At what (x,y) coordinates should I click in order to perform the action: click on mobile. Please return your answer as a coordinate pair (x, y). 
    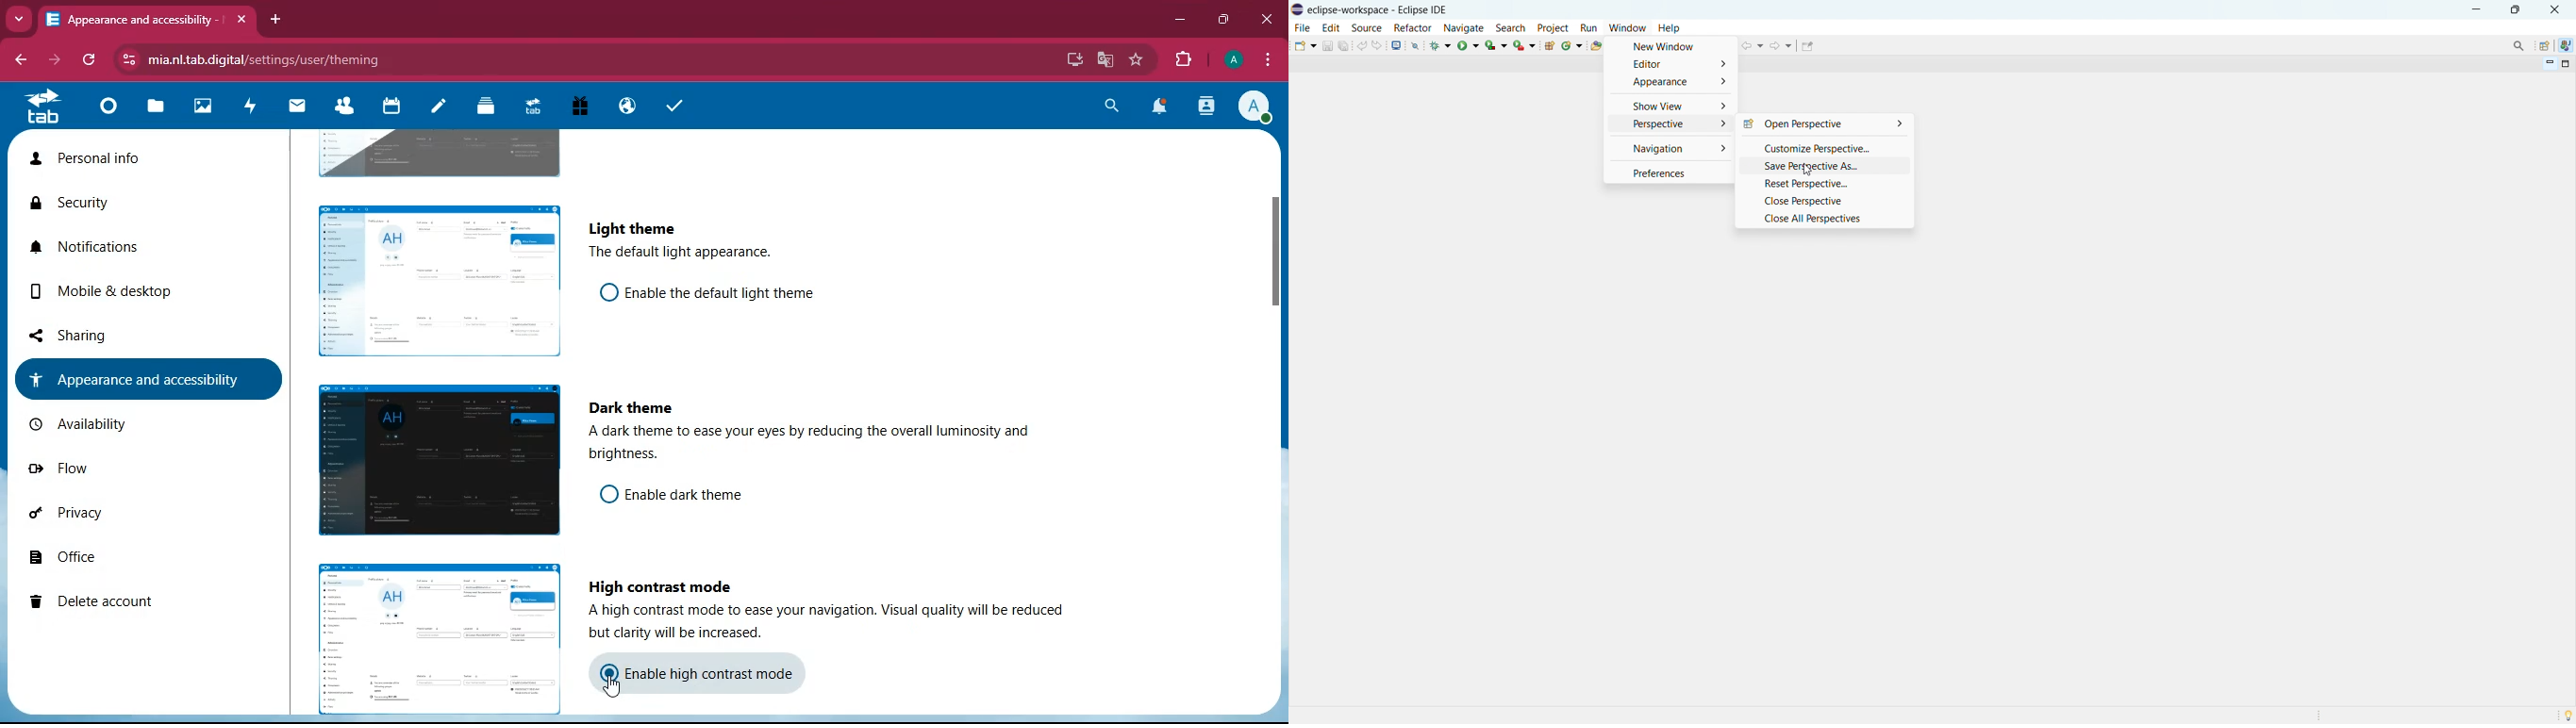
    Looking at the image, I should click on (110, 291).